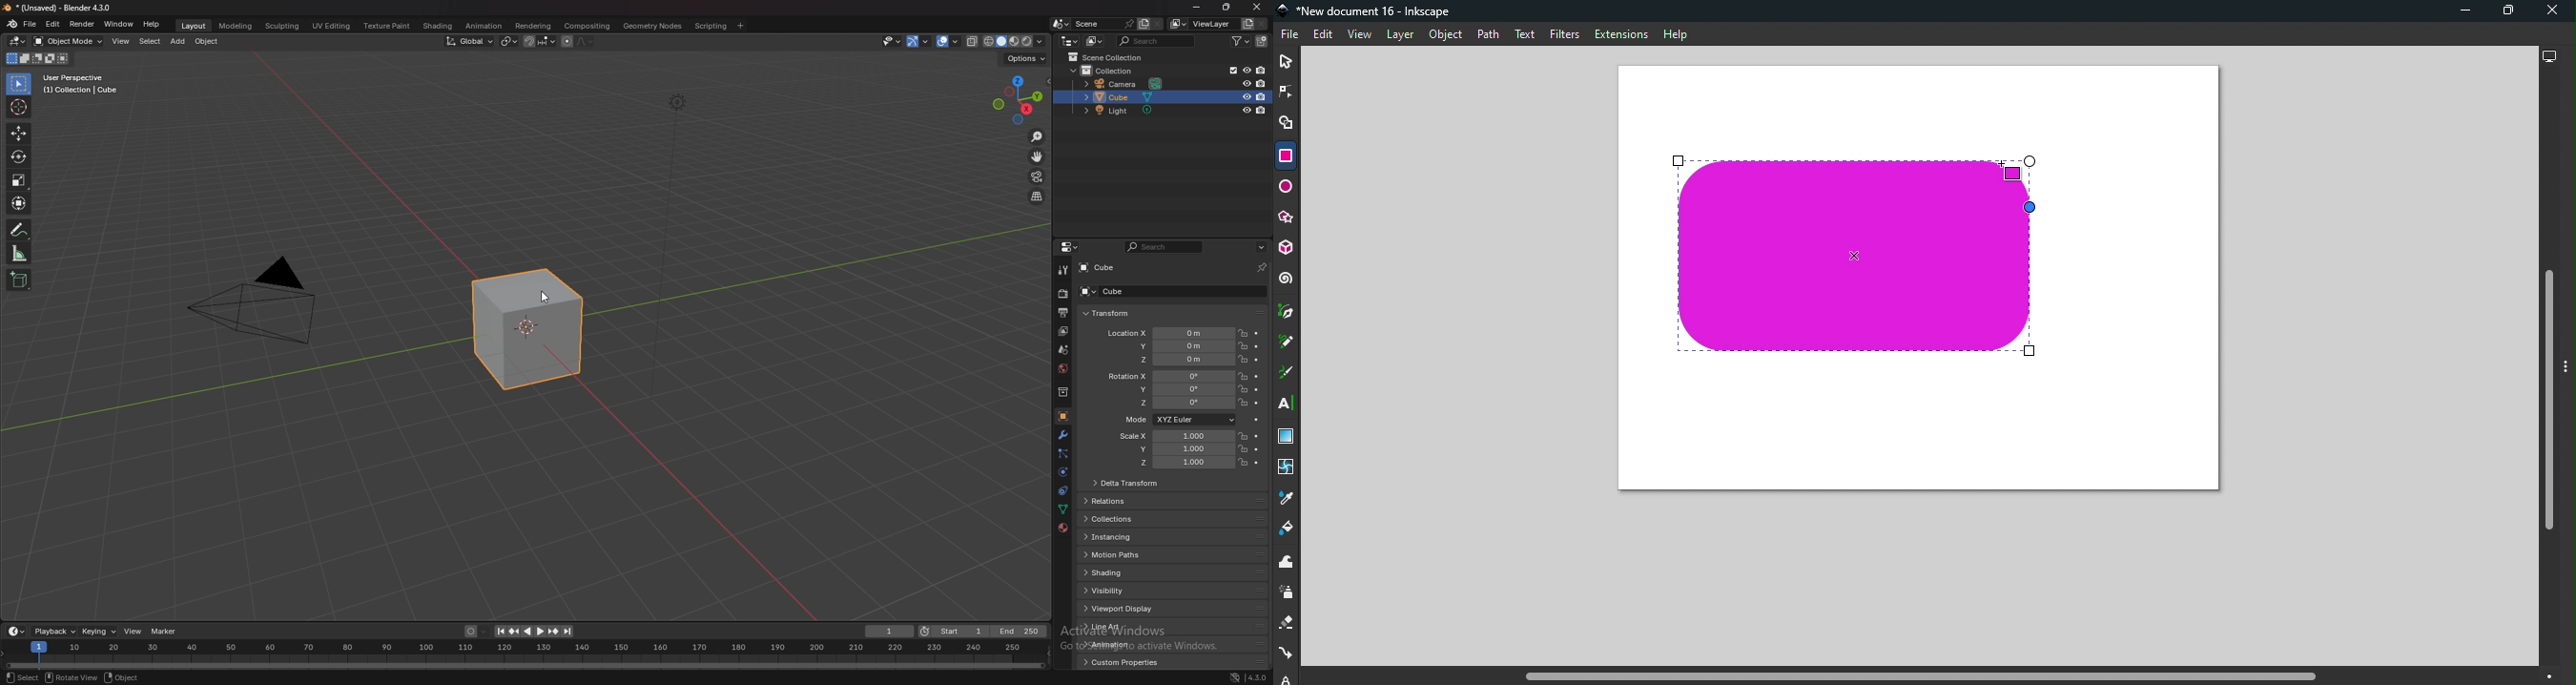 The width and height of the screenshot is (2576, 700). Describe the element at coordinates (1287, 279) in the screenshot. I see `Spiral tool` at that location.